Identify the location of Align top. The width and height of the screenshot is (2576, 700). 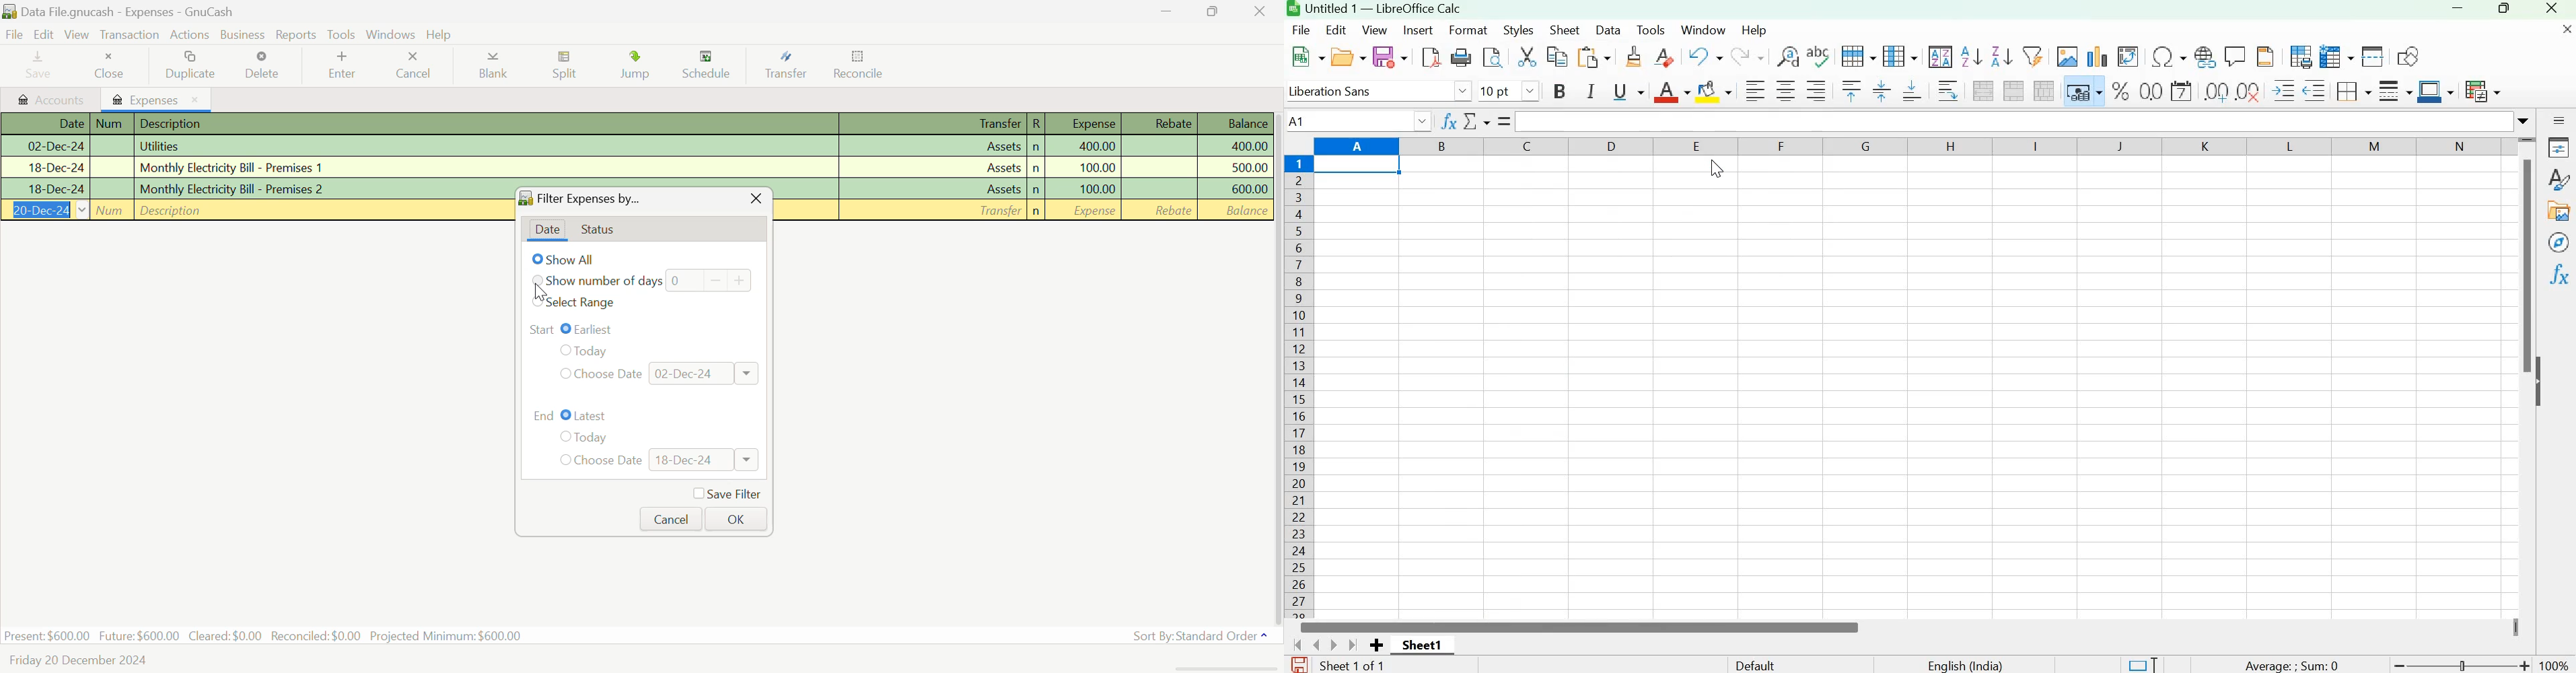
(1850, 92).